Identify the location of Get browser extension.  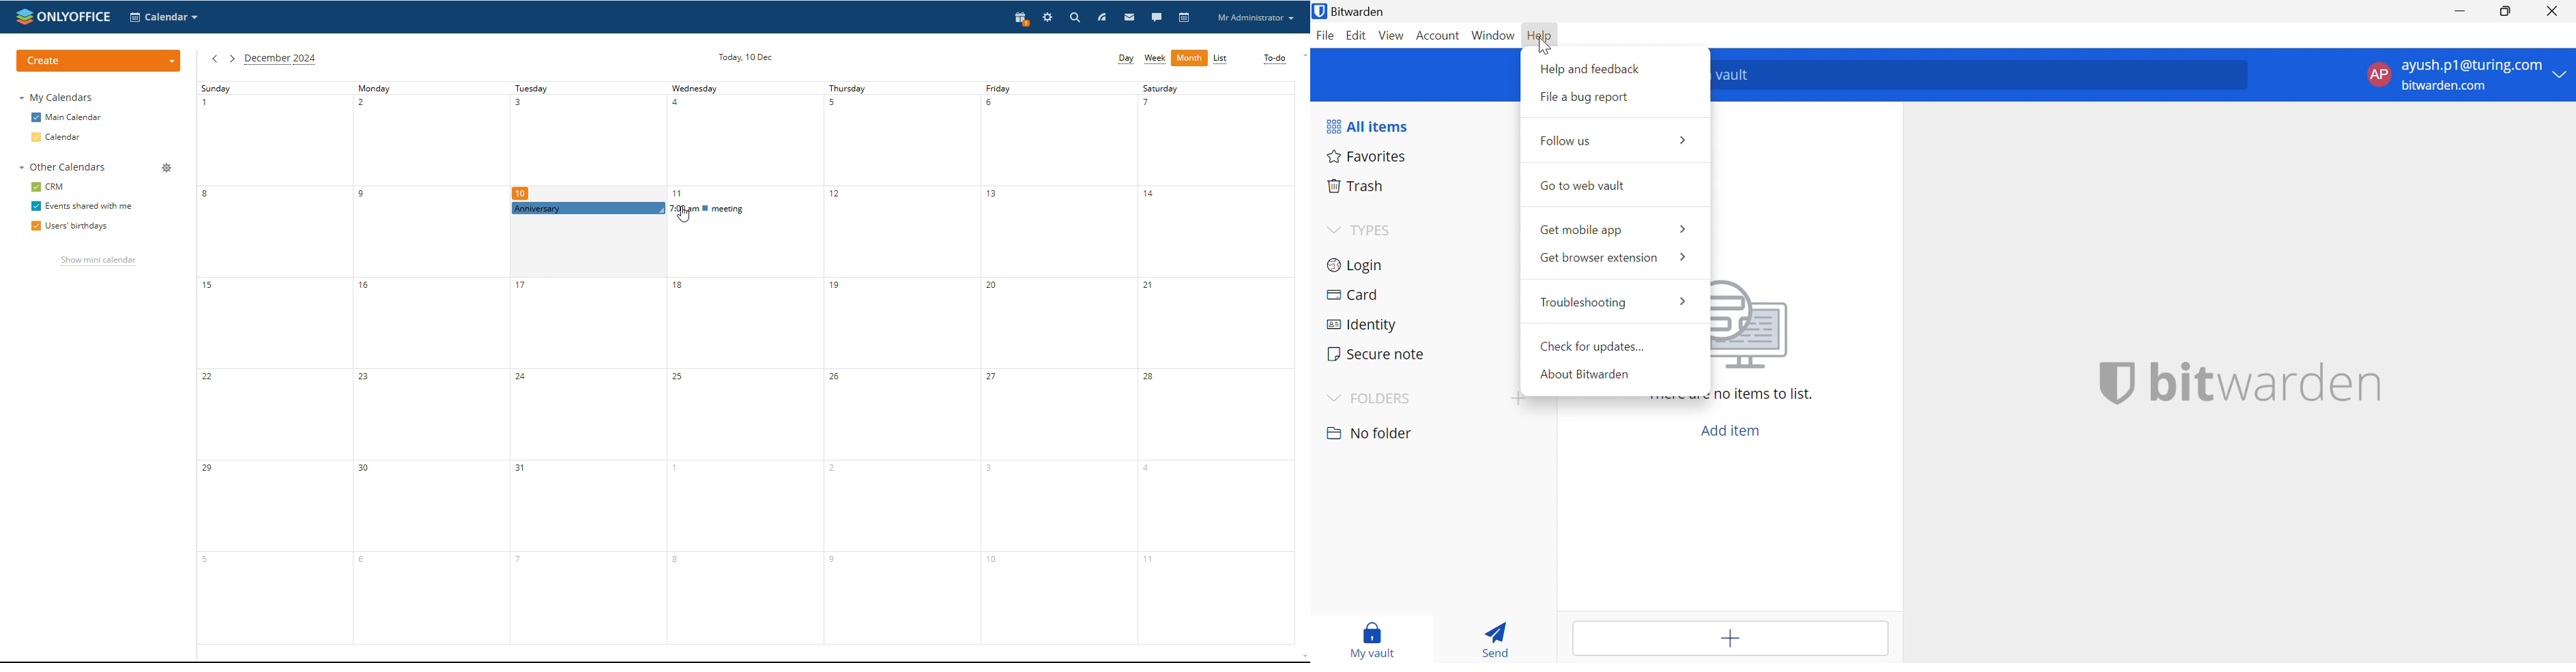
(1617, 258).